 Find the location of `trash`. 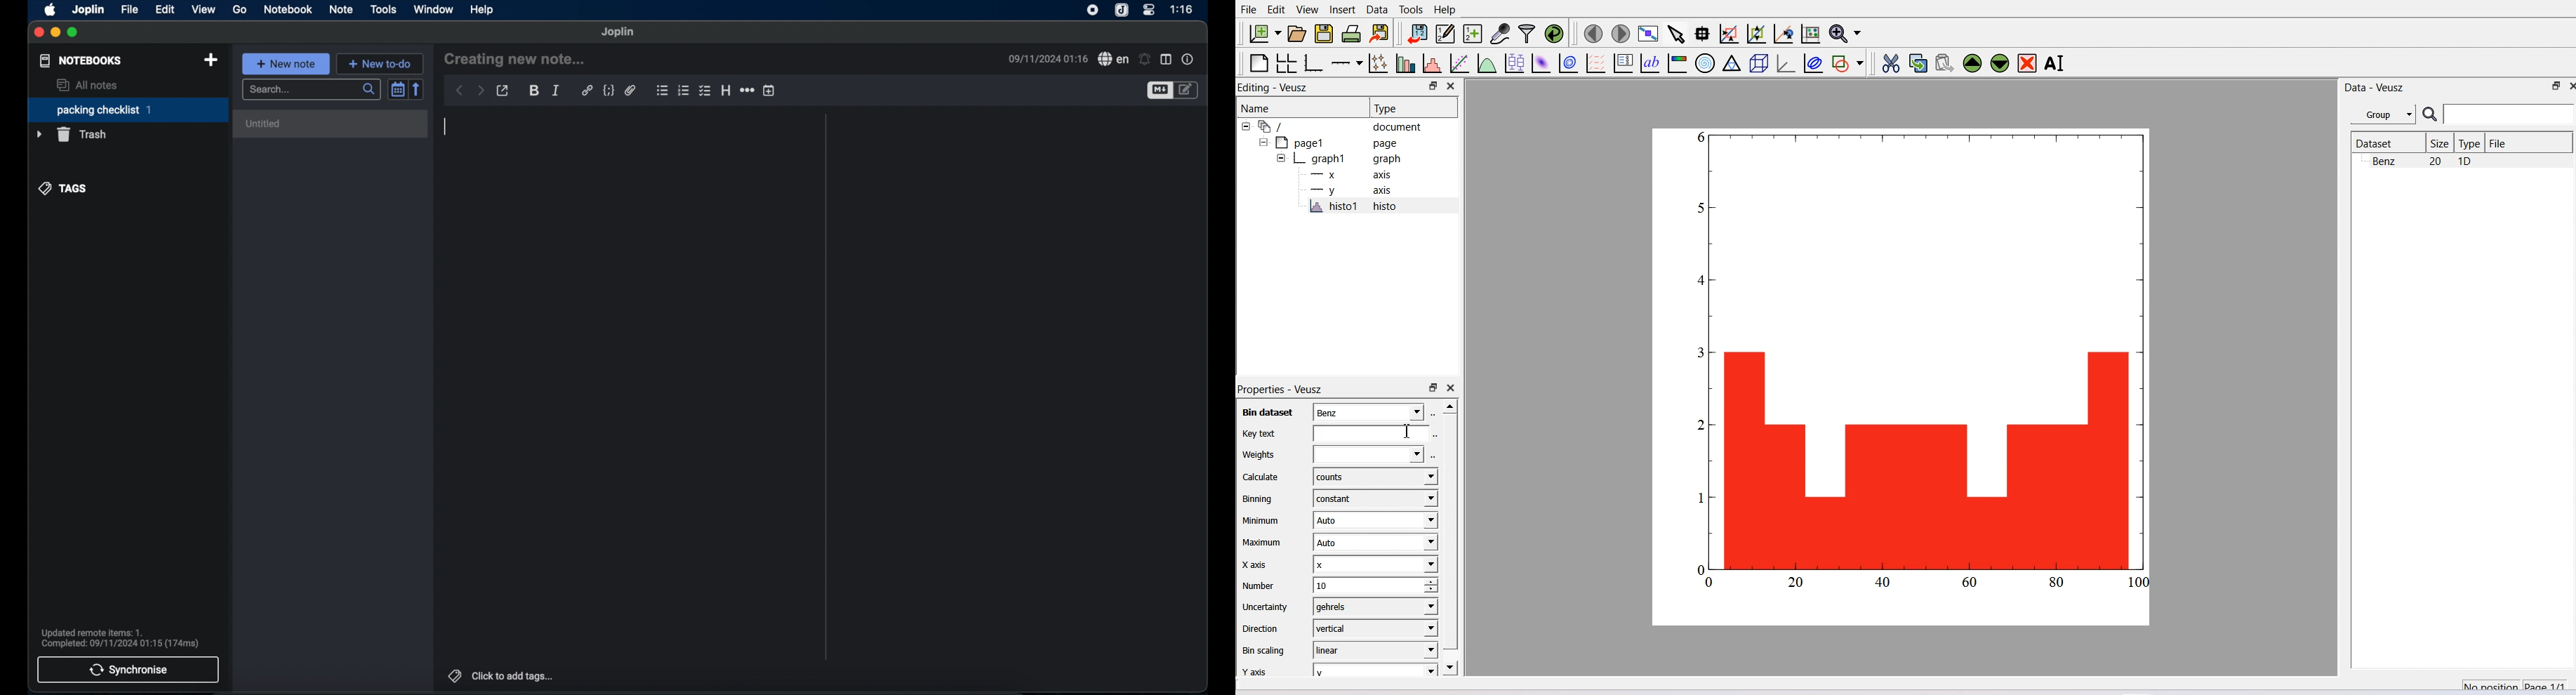

trash is located at coordinates (73, 134).